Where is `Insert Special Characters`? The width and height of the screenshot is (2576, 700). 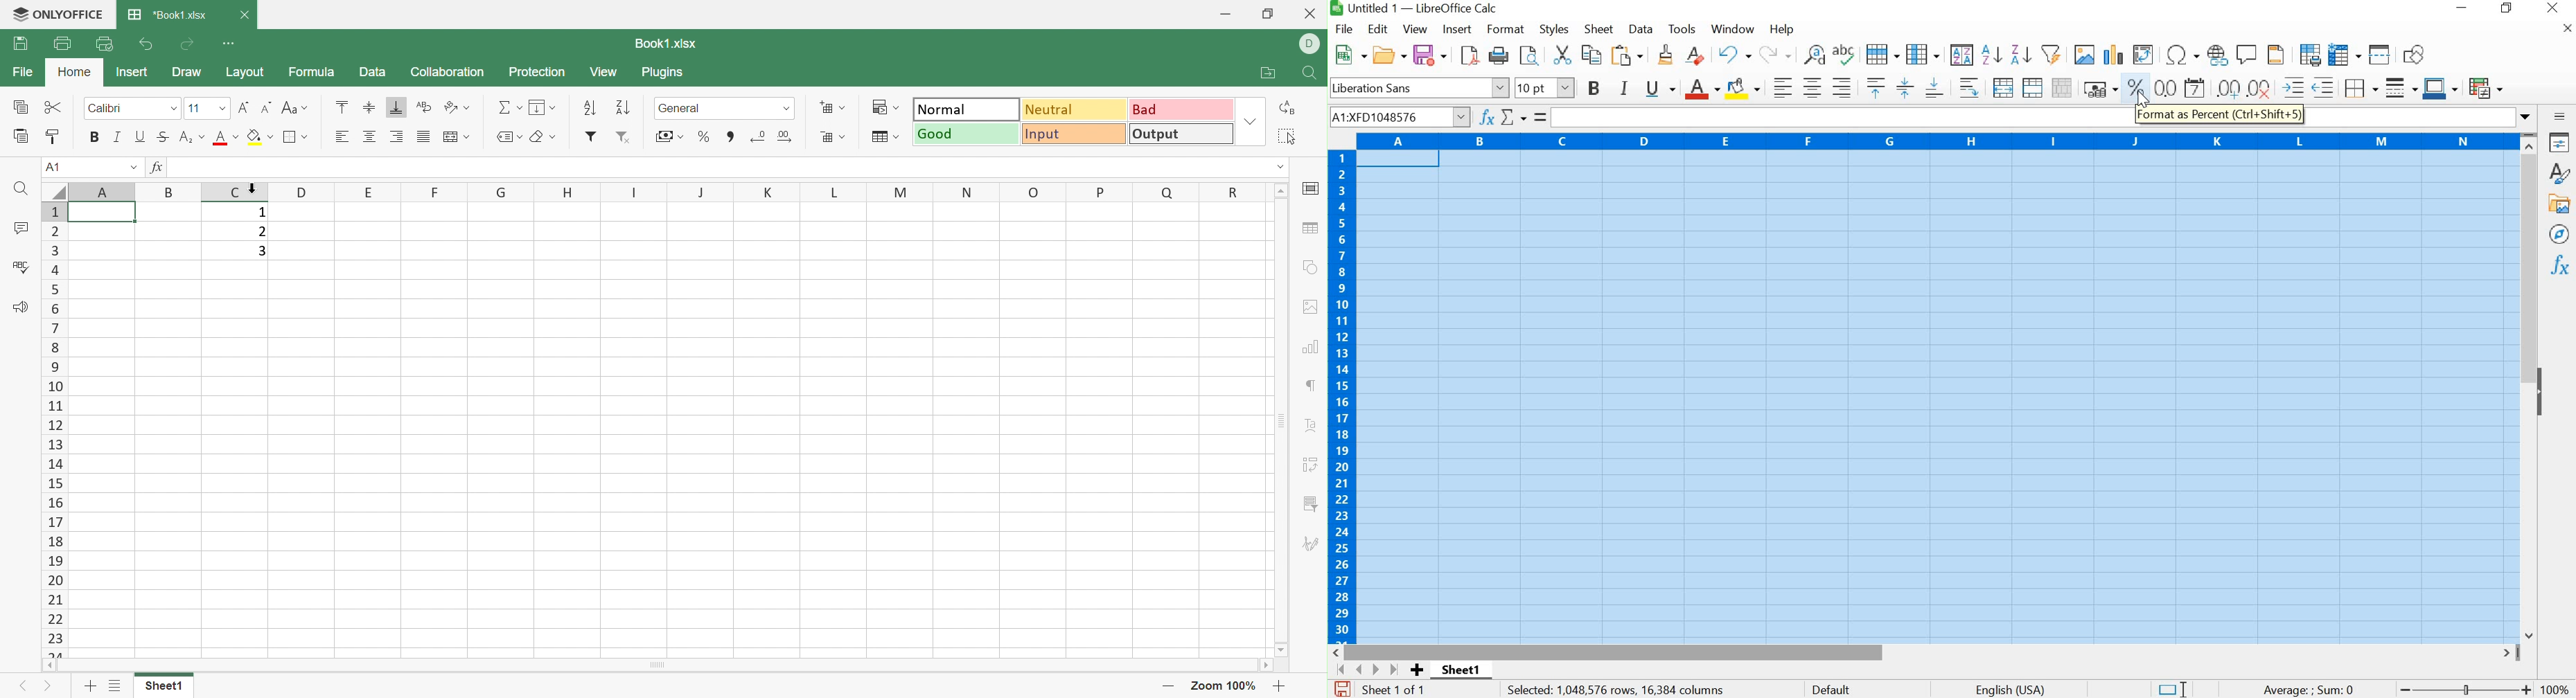 Insert Special Characters is located at coordinates (2181, 53).